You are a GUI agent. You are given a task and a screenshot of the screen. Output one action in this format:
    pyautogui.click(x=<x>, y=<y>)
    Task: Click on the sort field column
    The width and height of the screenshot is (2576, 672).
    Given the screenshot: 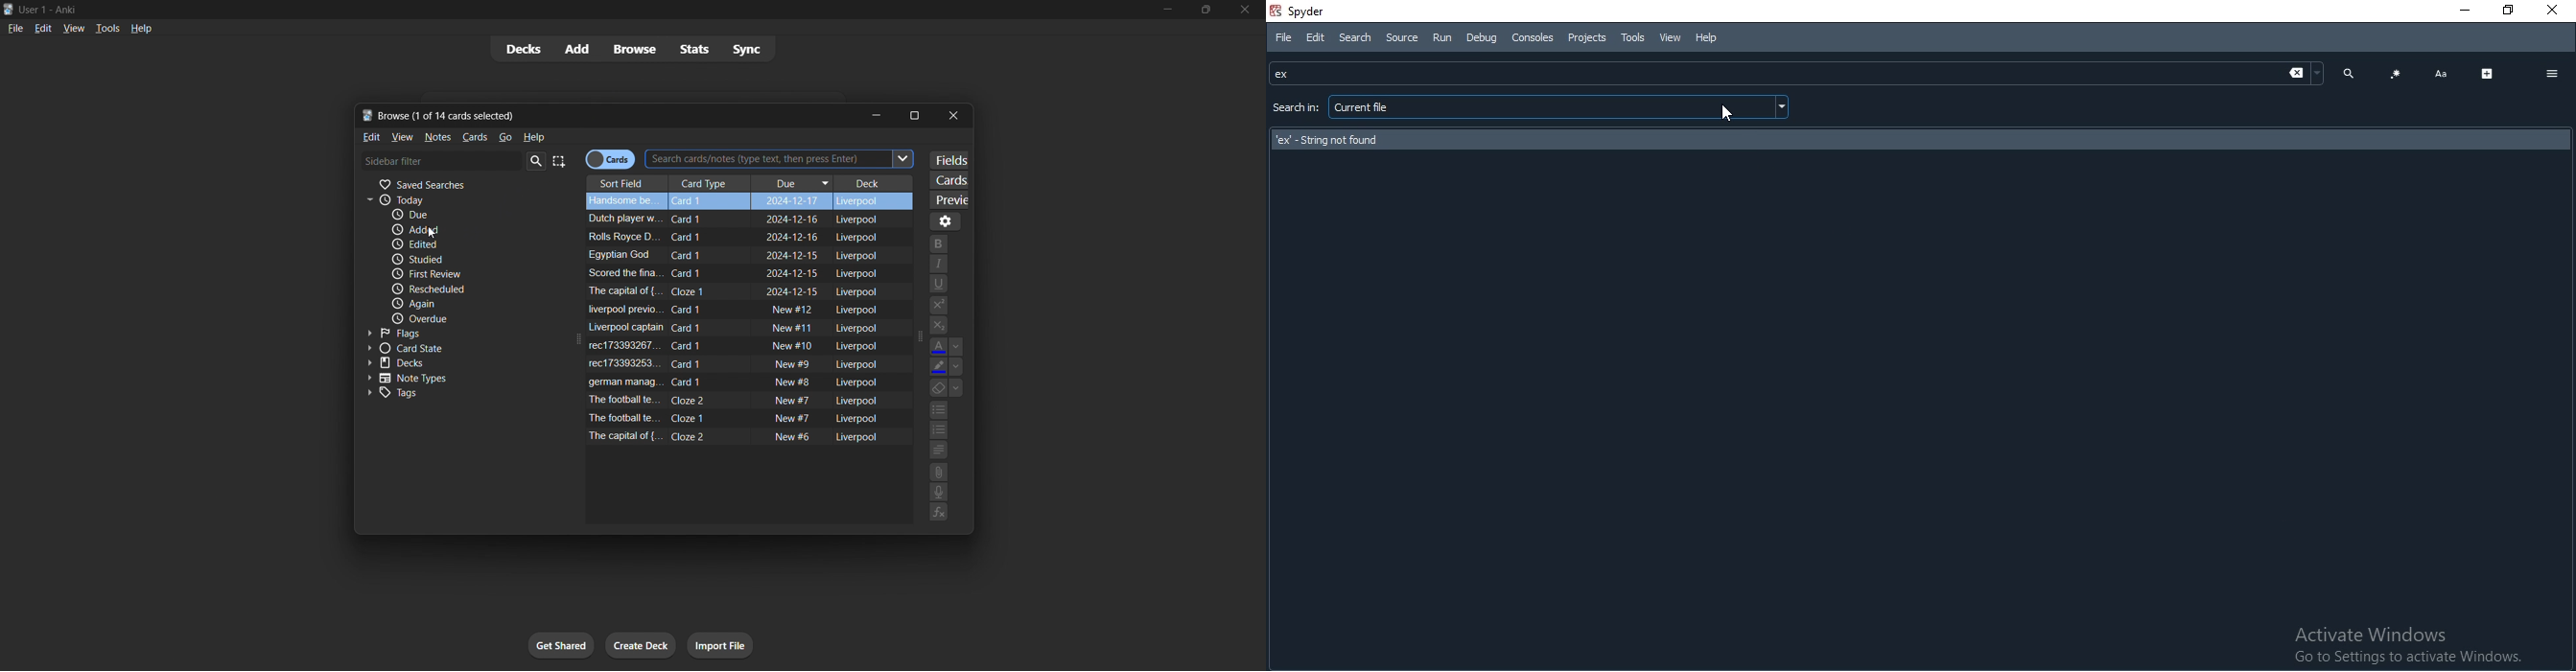 What is the action you would take?
    pyautogui.click(x=624, y=180)
    